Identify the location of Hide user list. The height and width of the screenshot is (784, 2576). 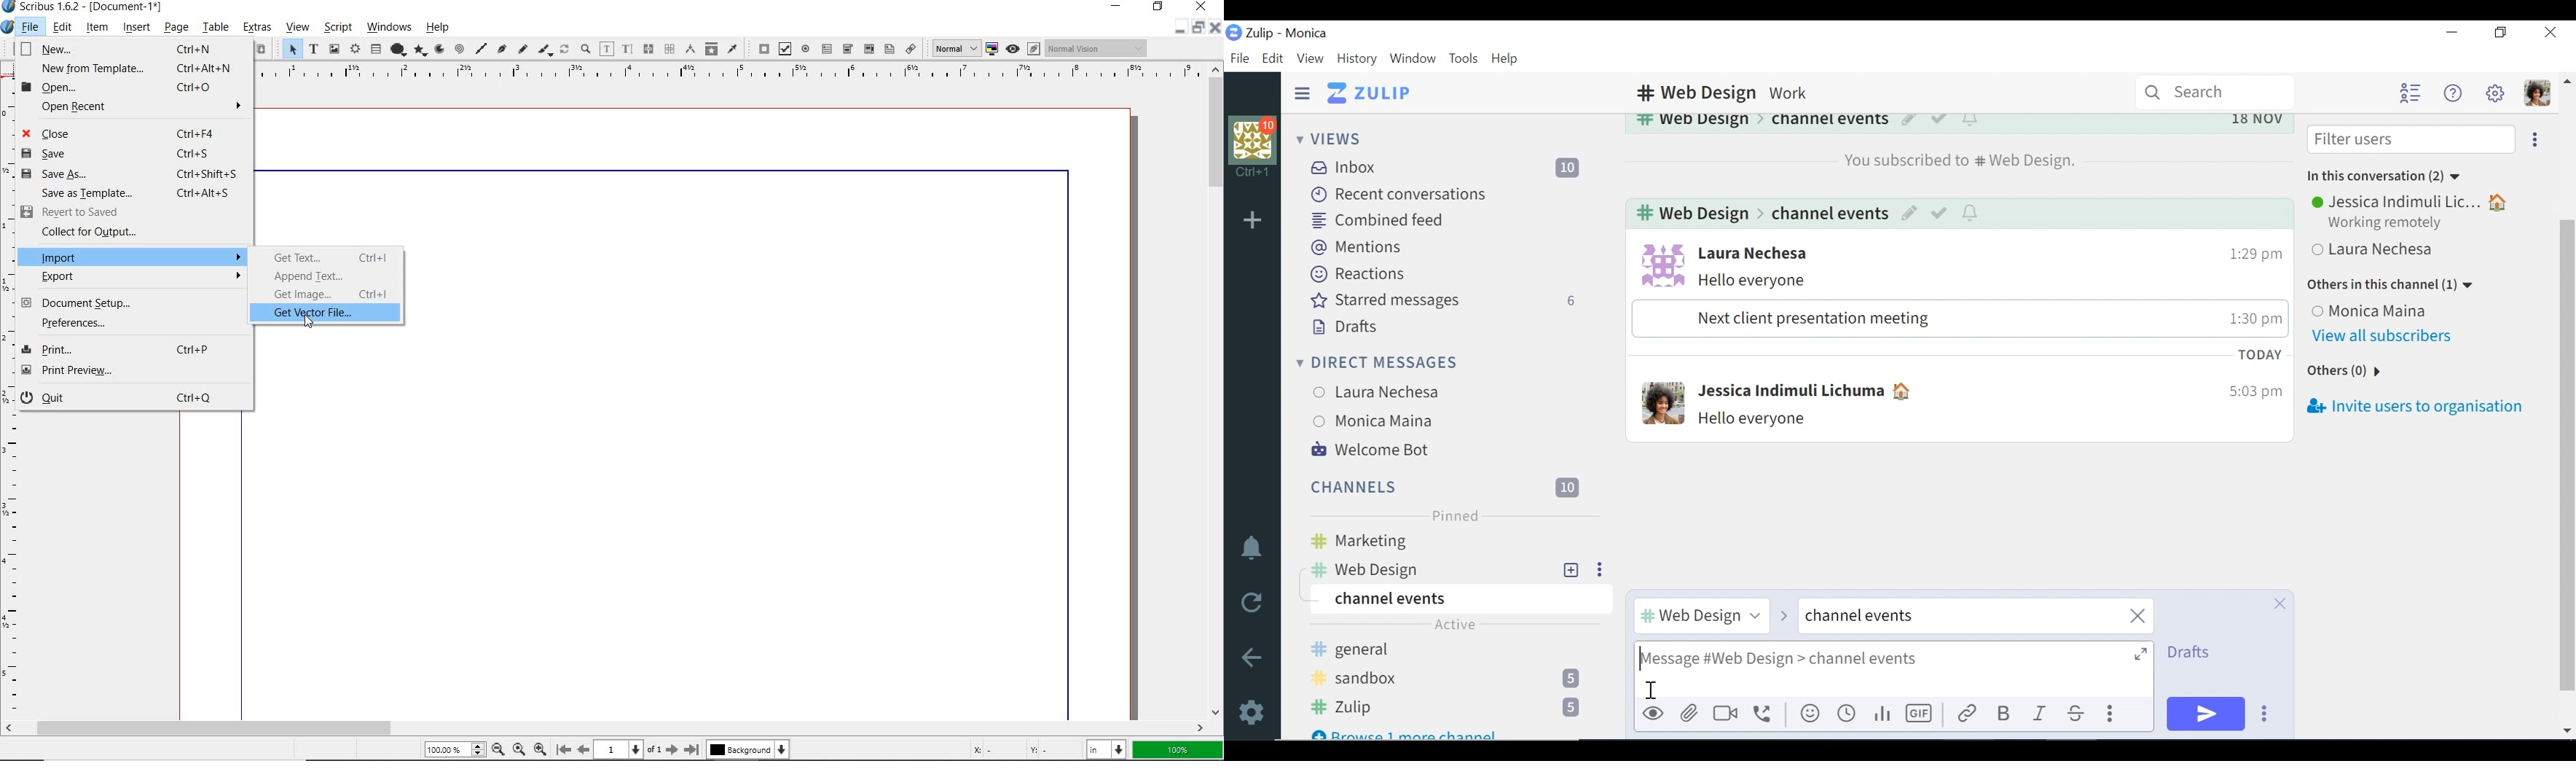
(2410, 94).